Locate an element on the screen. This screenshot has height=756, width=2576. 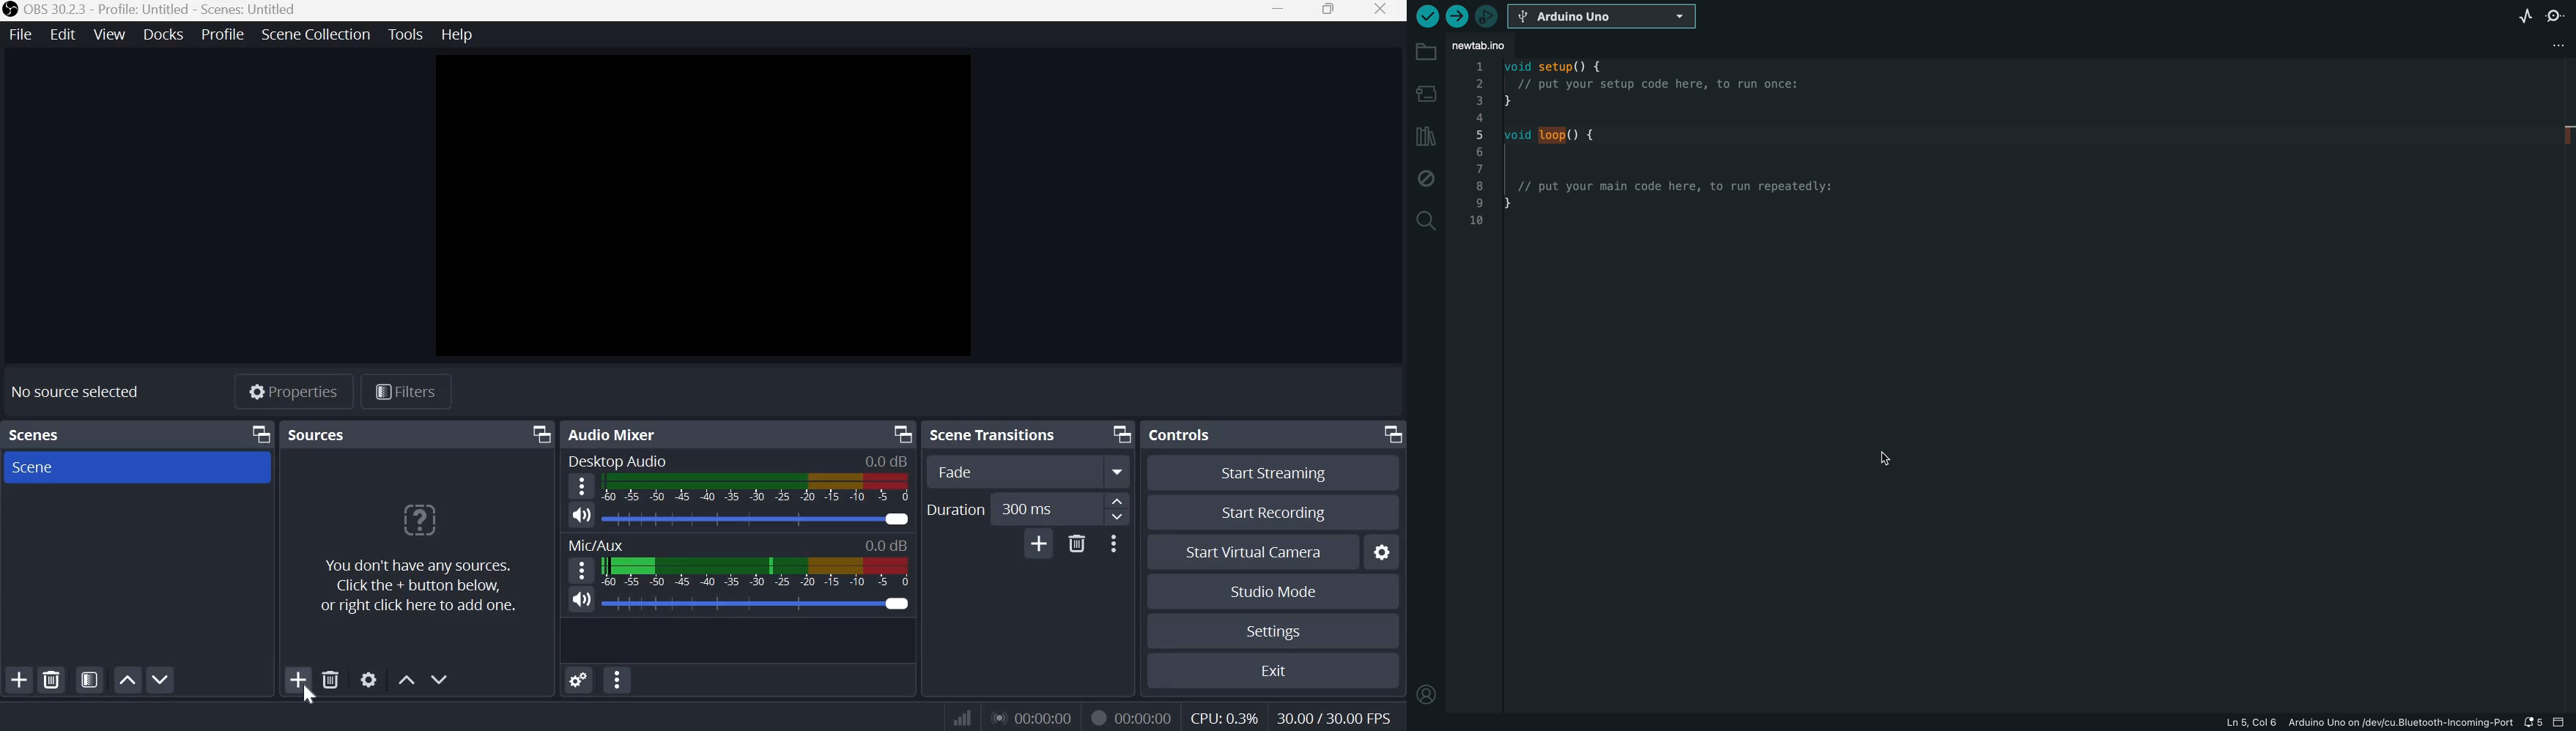
Audio Mixer is located at coordinates (615, 434).